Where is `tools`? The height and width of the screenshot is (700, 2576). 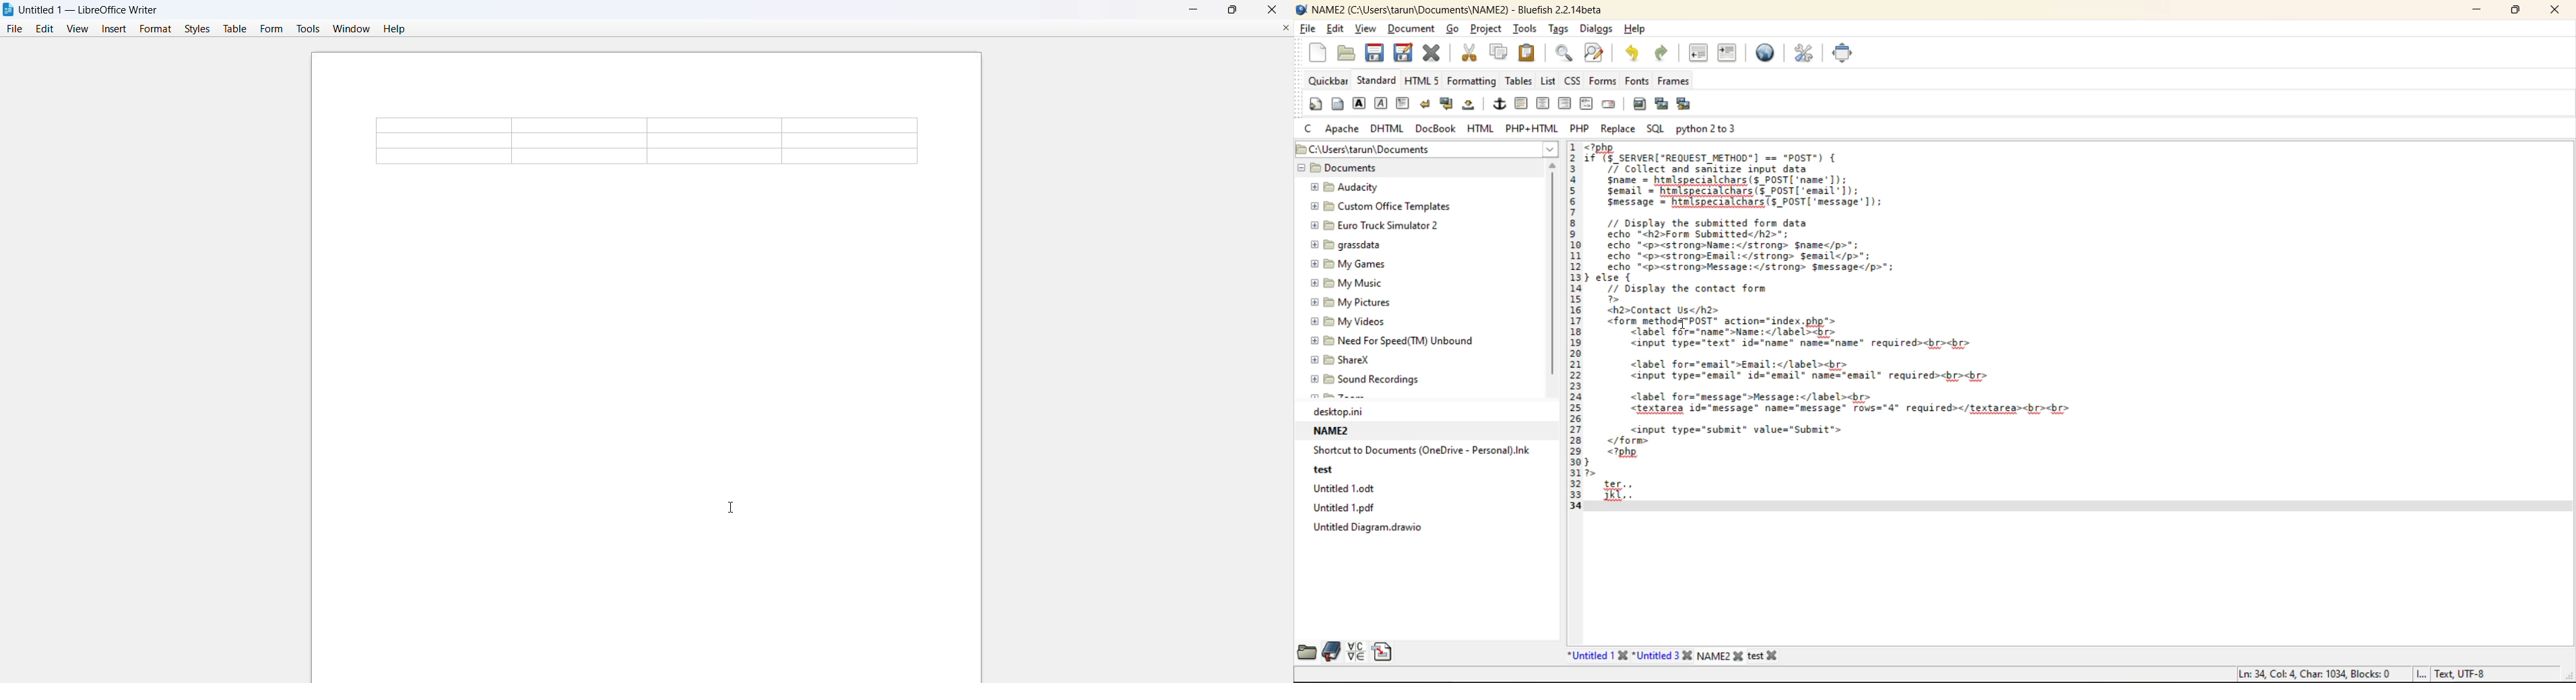
tools is located at coordinates (309, 28).